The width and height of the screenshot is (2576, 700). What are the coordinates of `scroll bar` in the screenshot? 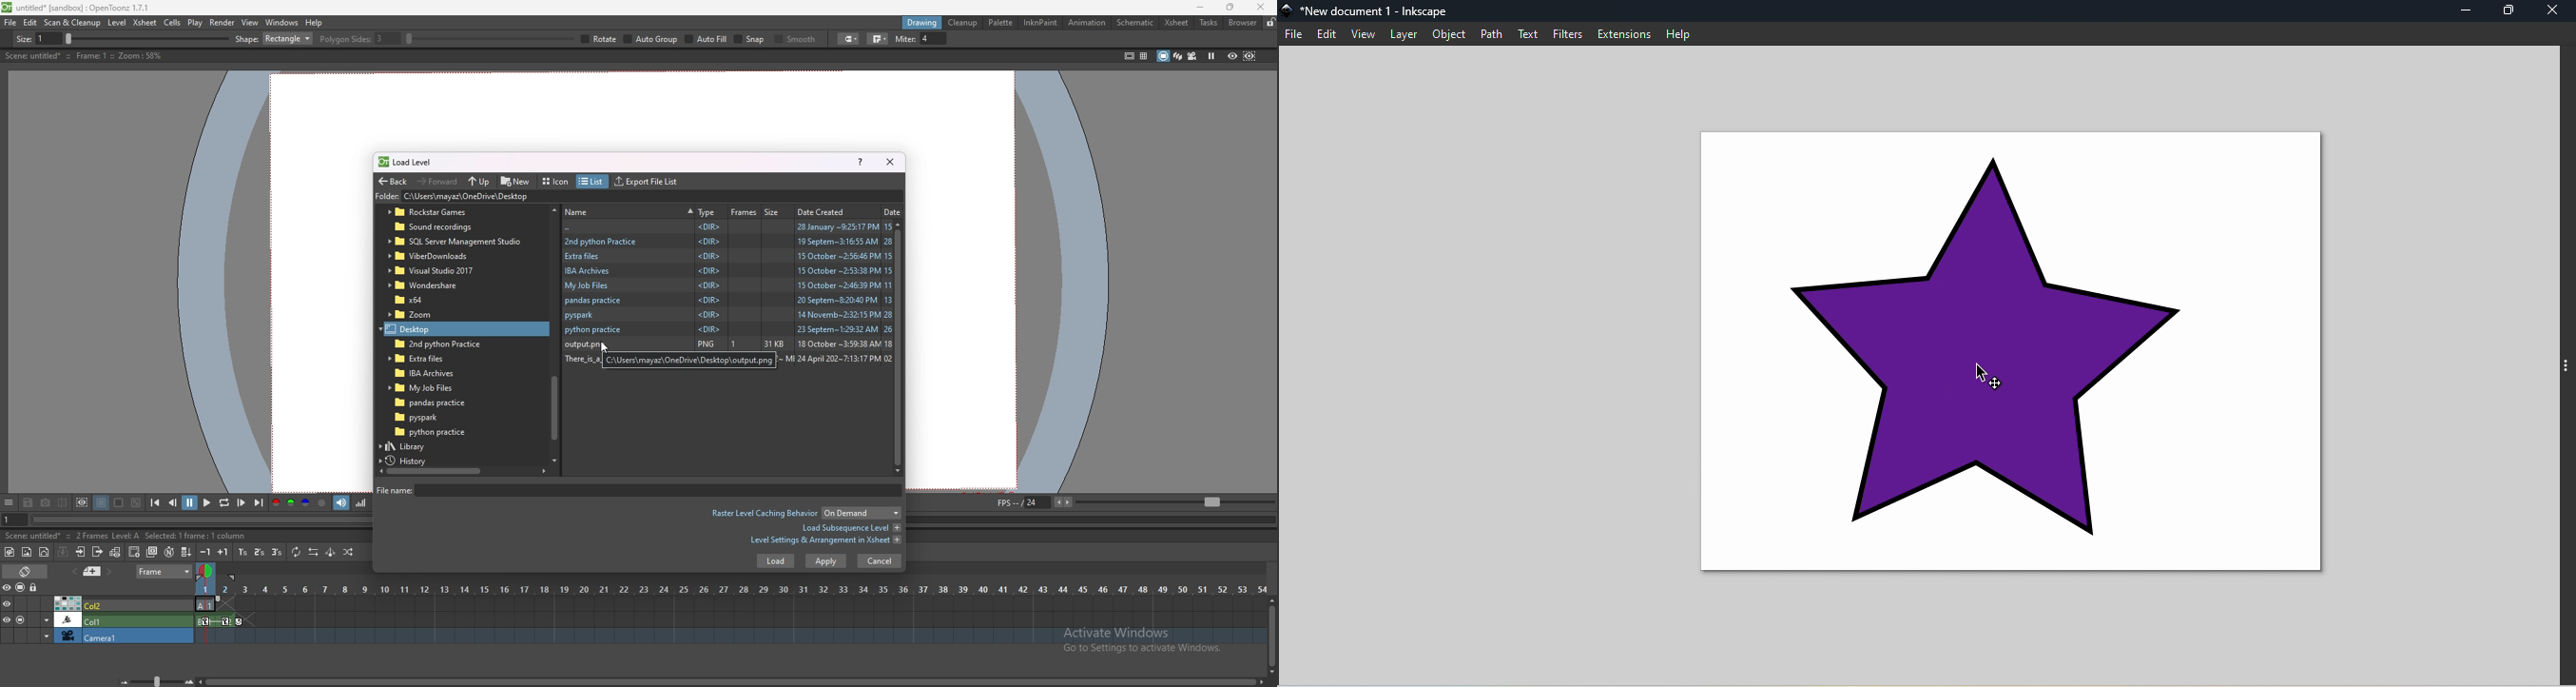 It's located at (1272, 635).